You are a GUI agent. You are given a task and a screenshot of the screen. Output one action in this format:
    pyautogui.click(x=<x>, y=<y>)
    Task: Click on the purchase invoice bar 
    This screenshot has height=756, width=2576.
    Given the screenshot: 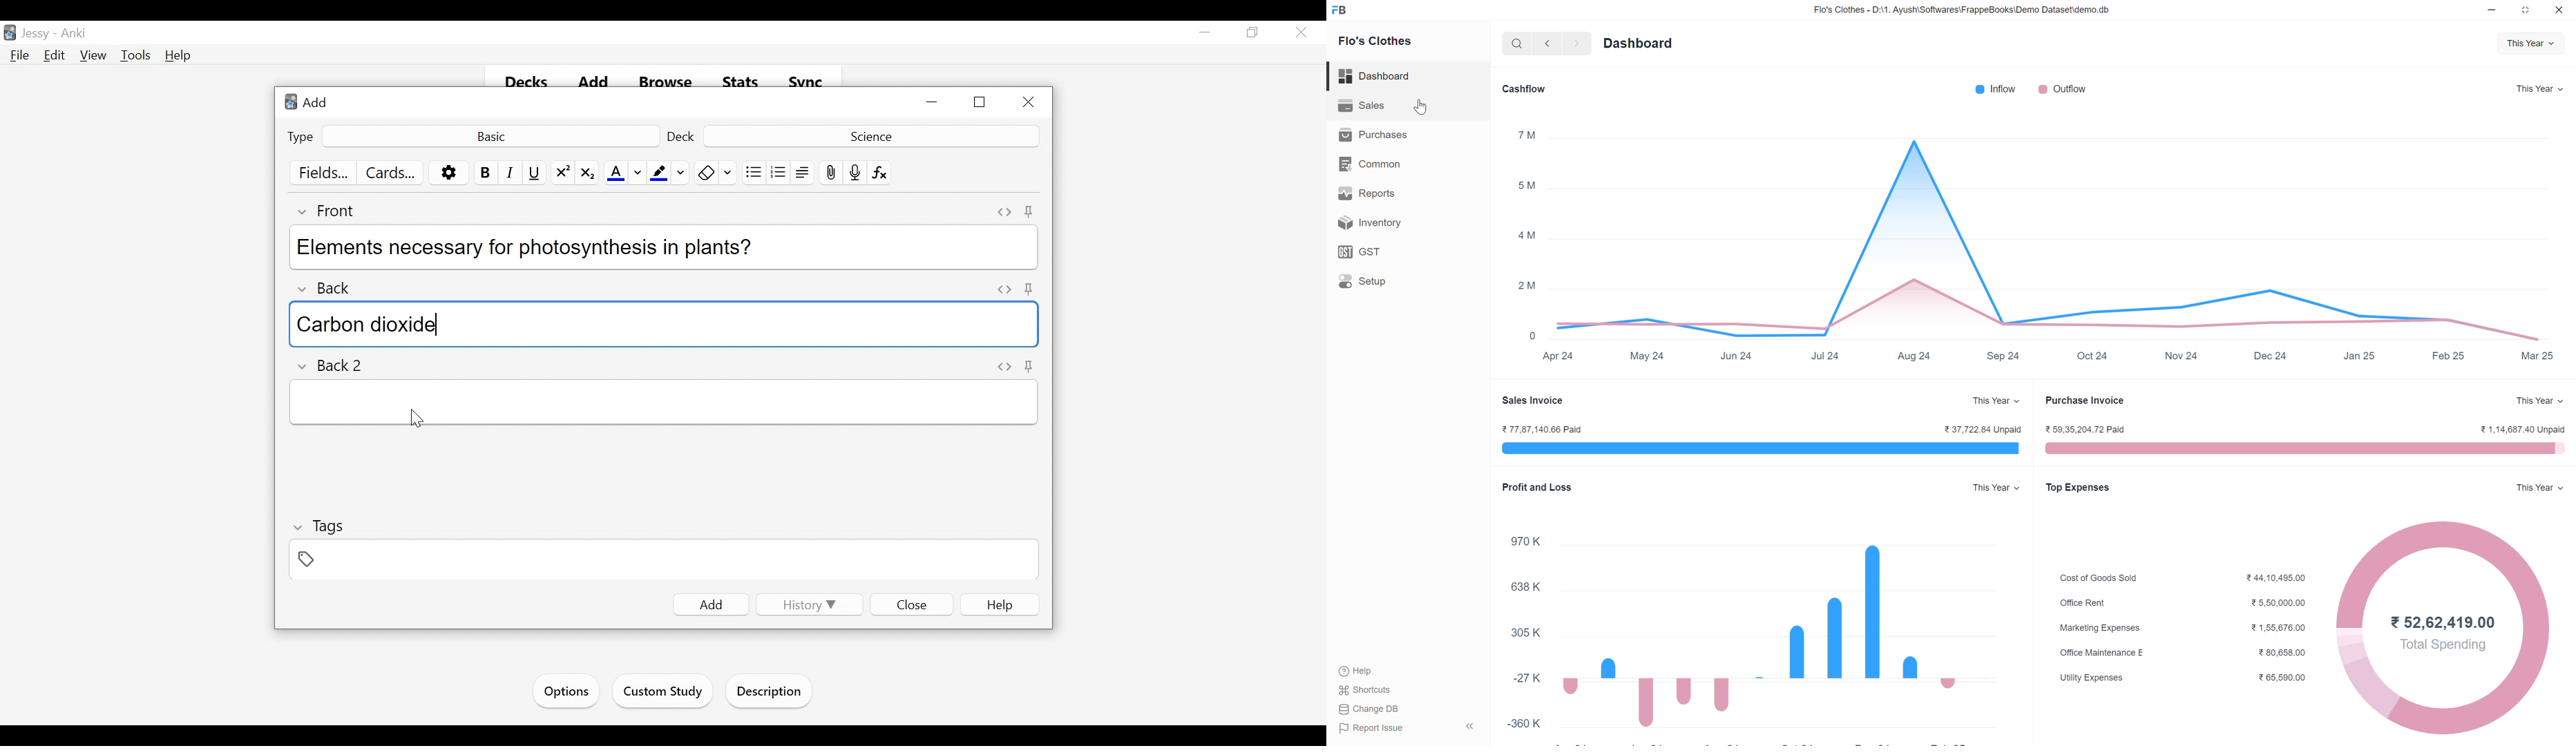 What is the action you would take?
    pyautogui.click(x=2301, y=450)
    